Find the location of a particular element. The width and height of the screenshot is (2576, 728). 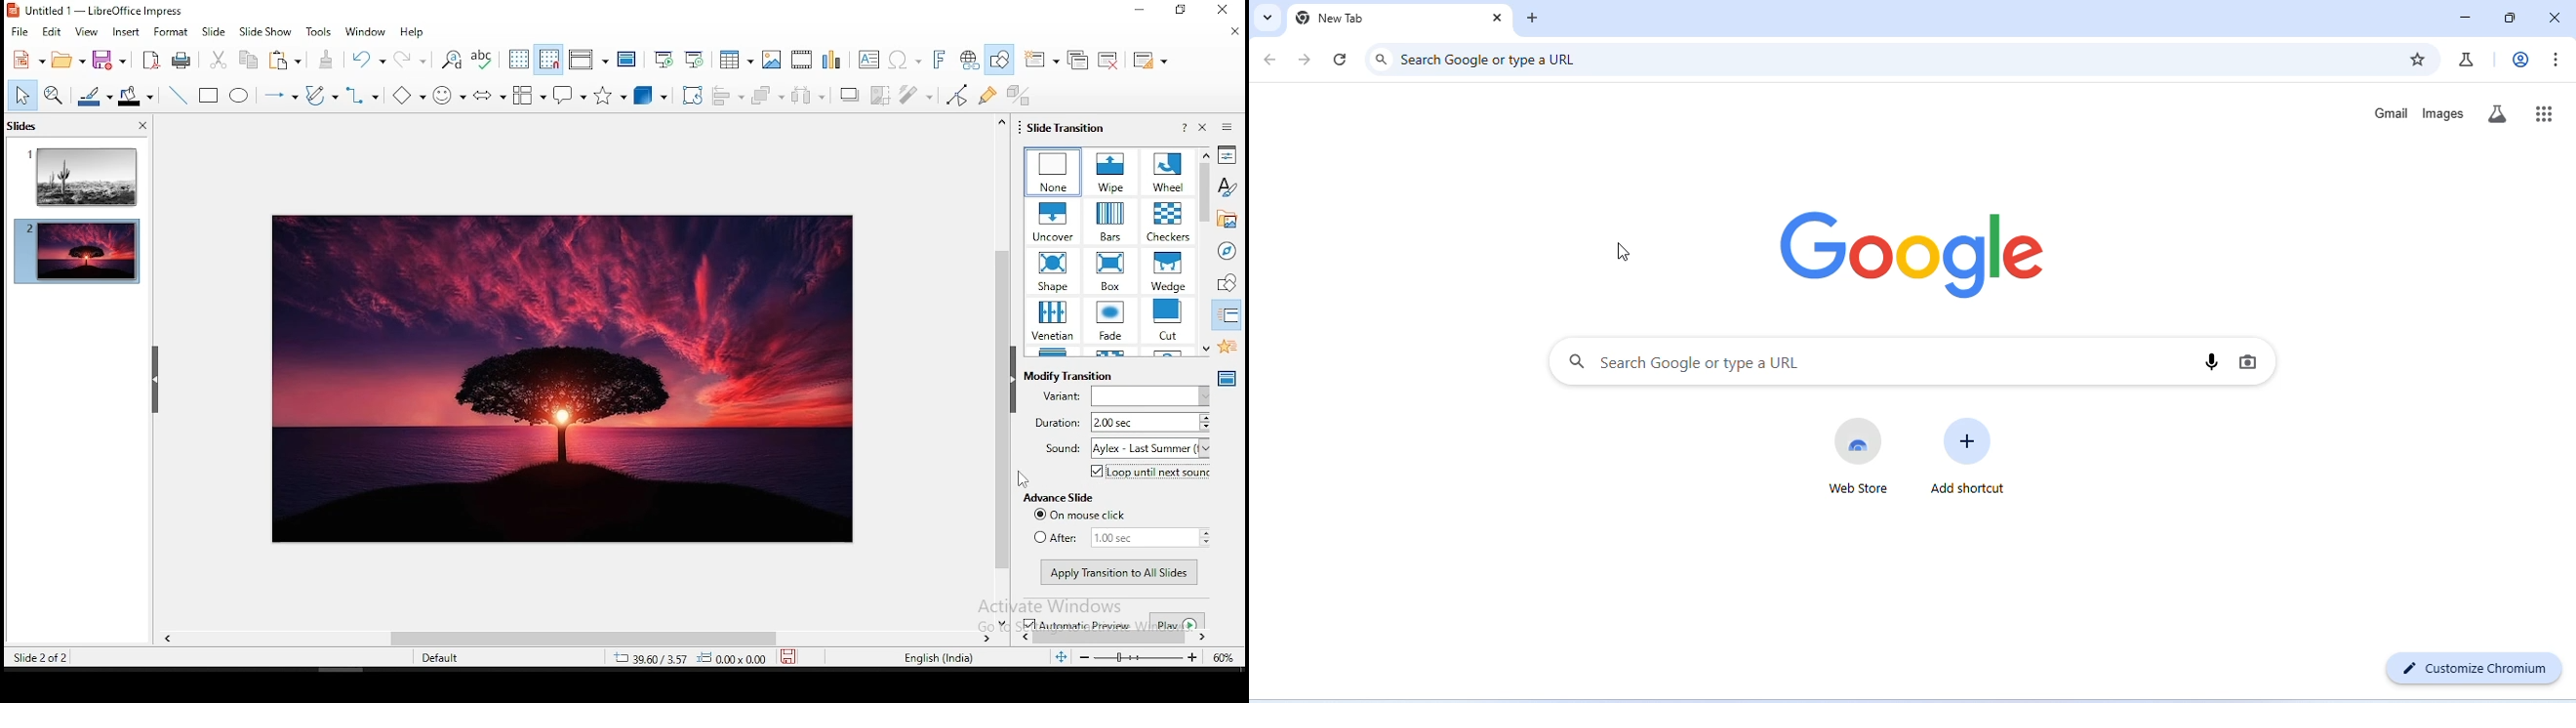

copy is located at coordinates (245, 61).